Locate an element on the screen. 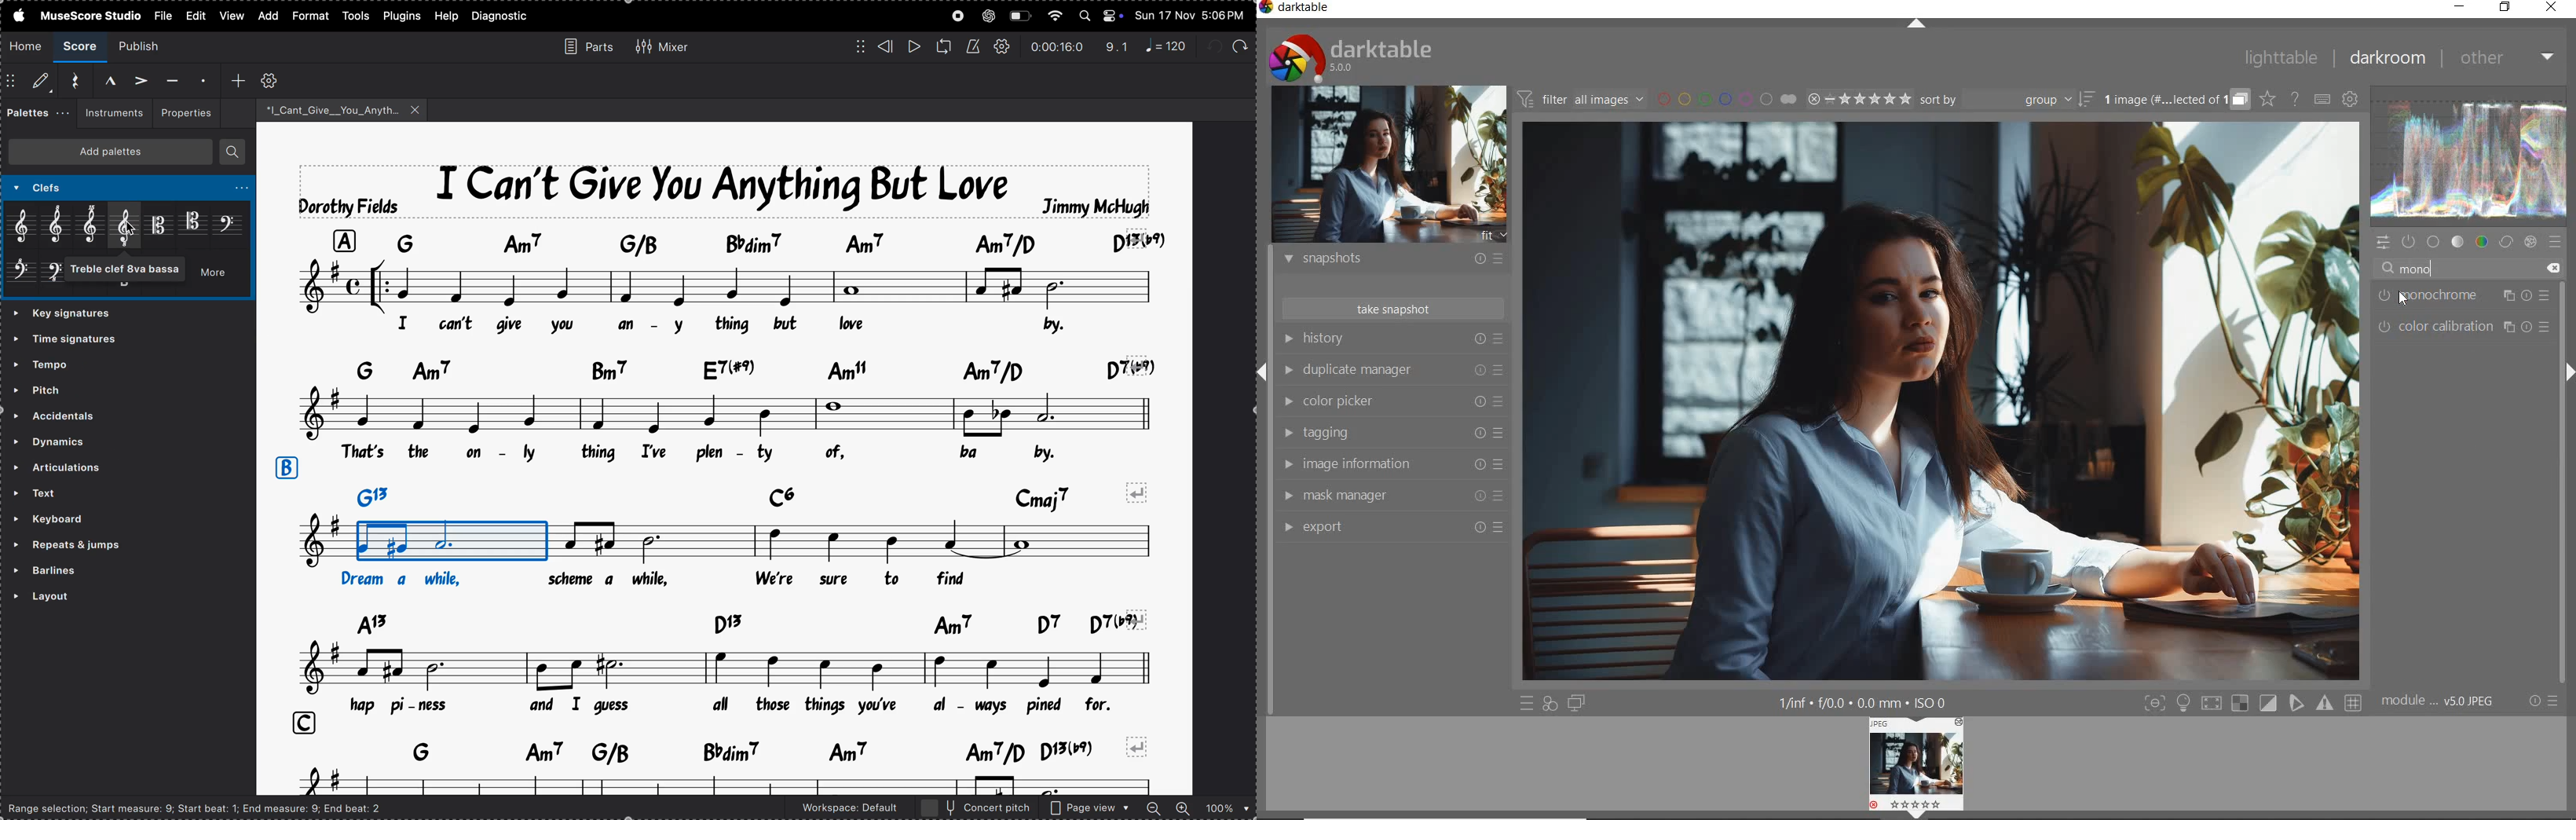 This screenshot has height=840, width=2576. key notes is located at coordinates (756, 494).